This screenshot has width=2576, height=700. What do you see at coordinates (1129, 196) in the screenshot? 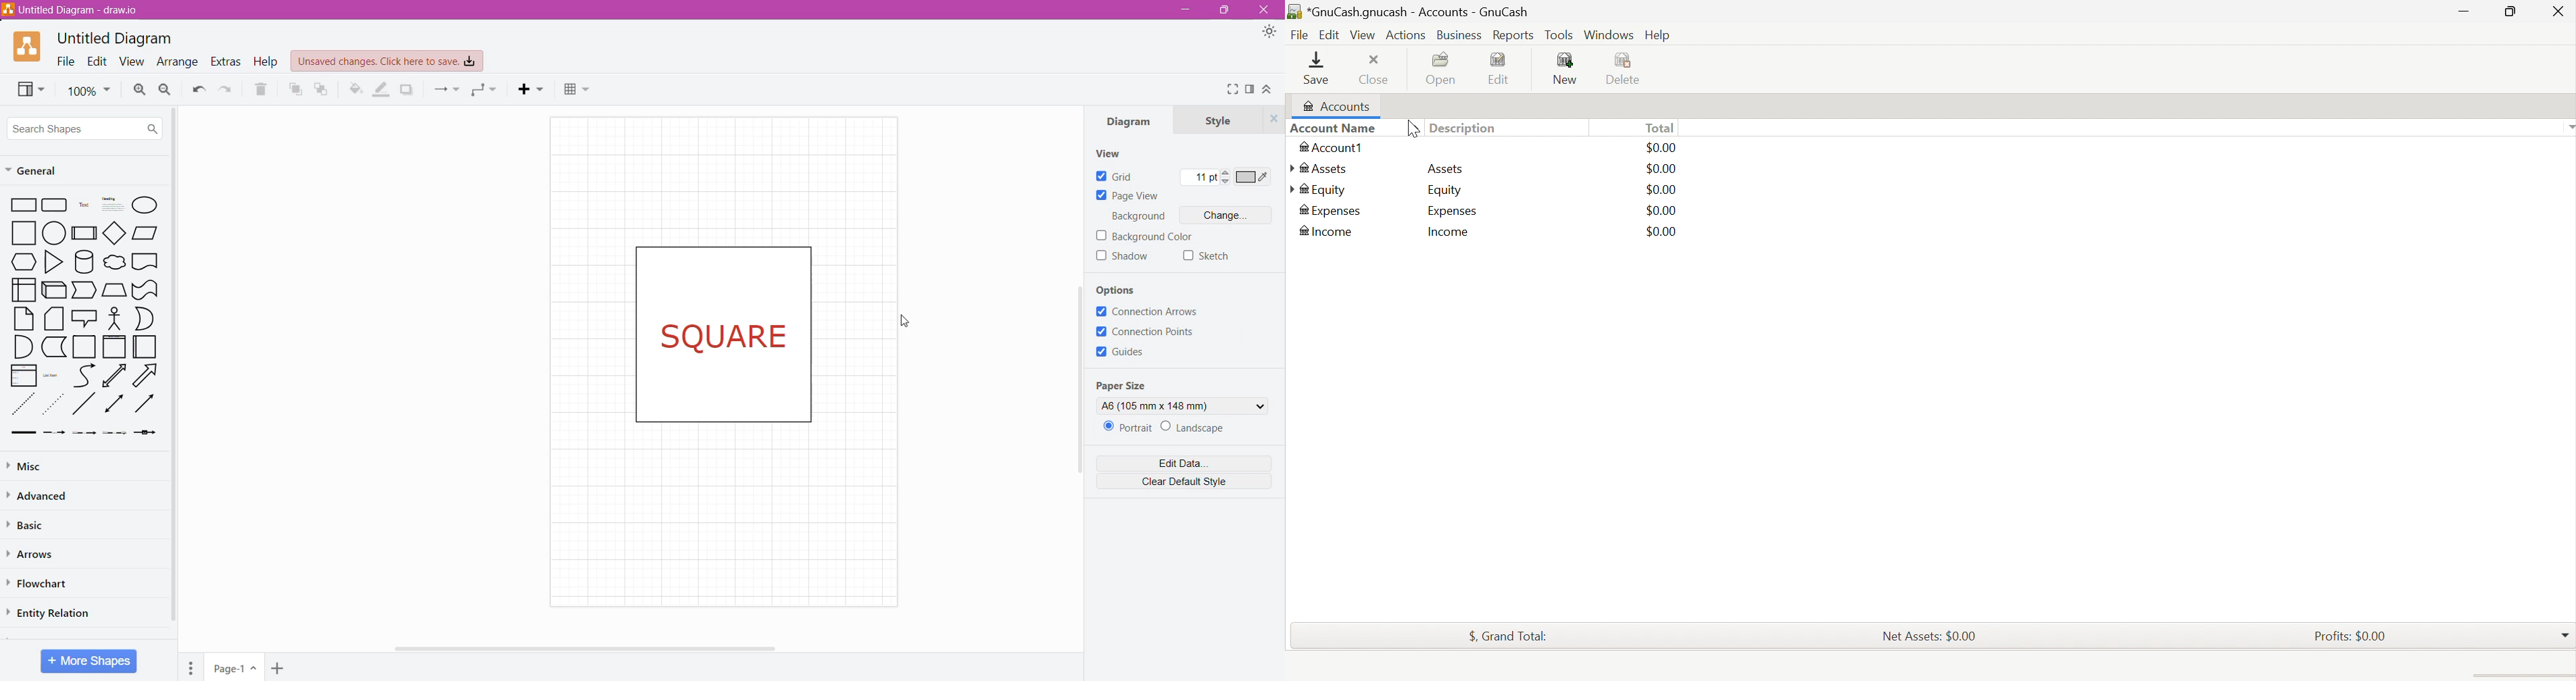
I see `Page View - Click to enable` at bounding box center [1129, 196].